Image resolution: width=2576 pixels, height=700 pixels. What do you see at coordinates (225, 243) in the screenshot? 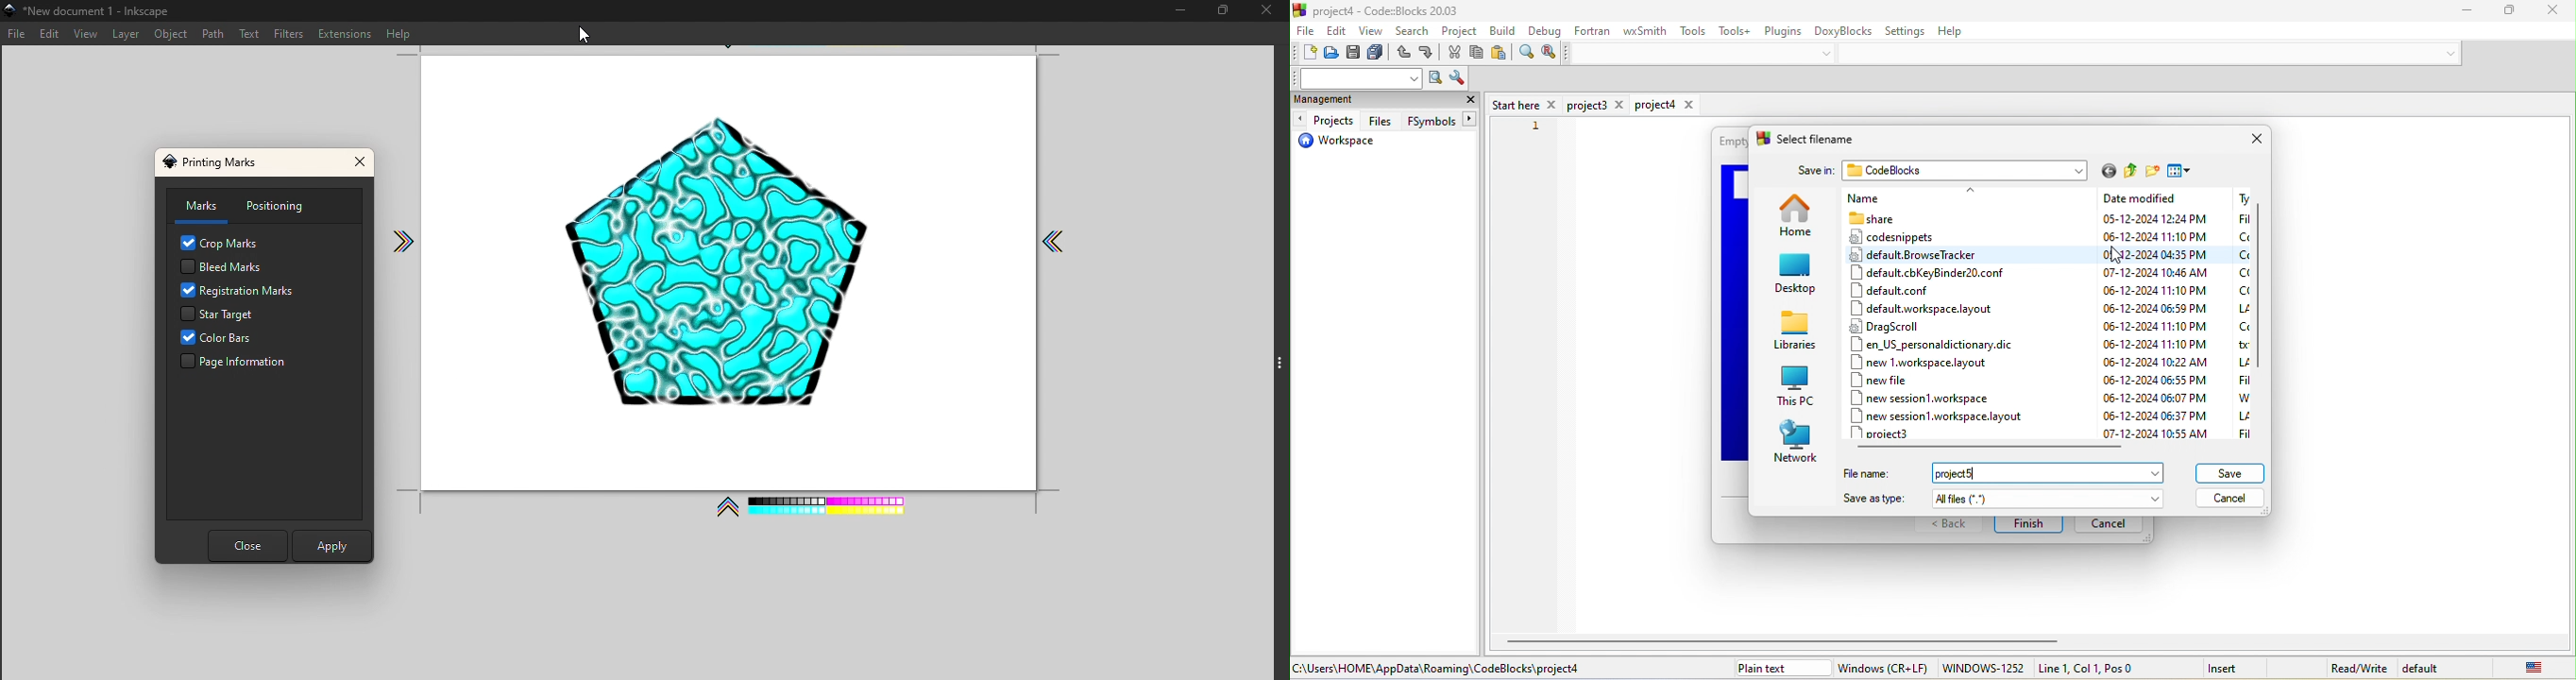
I see `Crop Marks` at bounding box center [225, 243].